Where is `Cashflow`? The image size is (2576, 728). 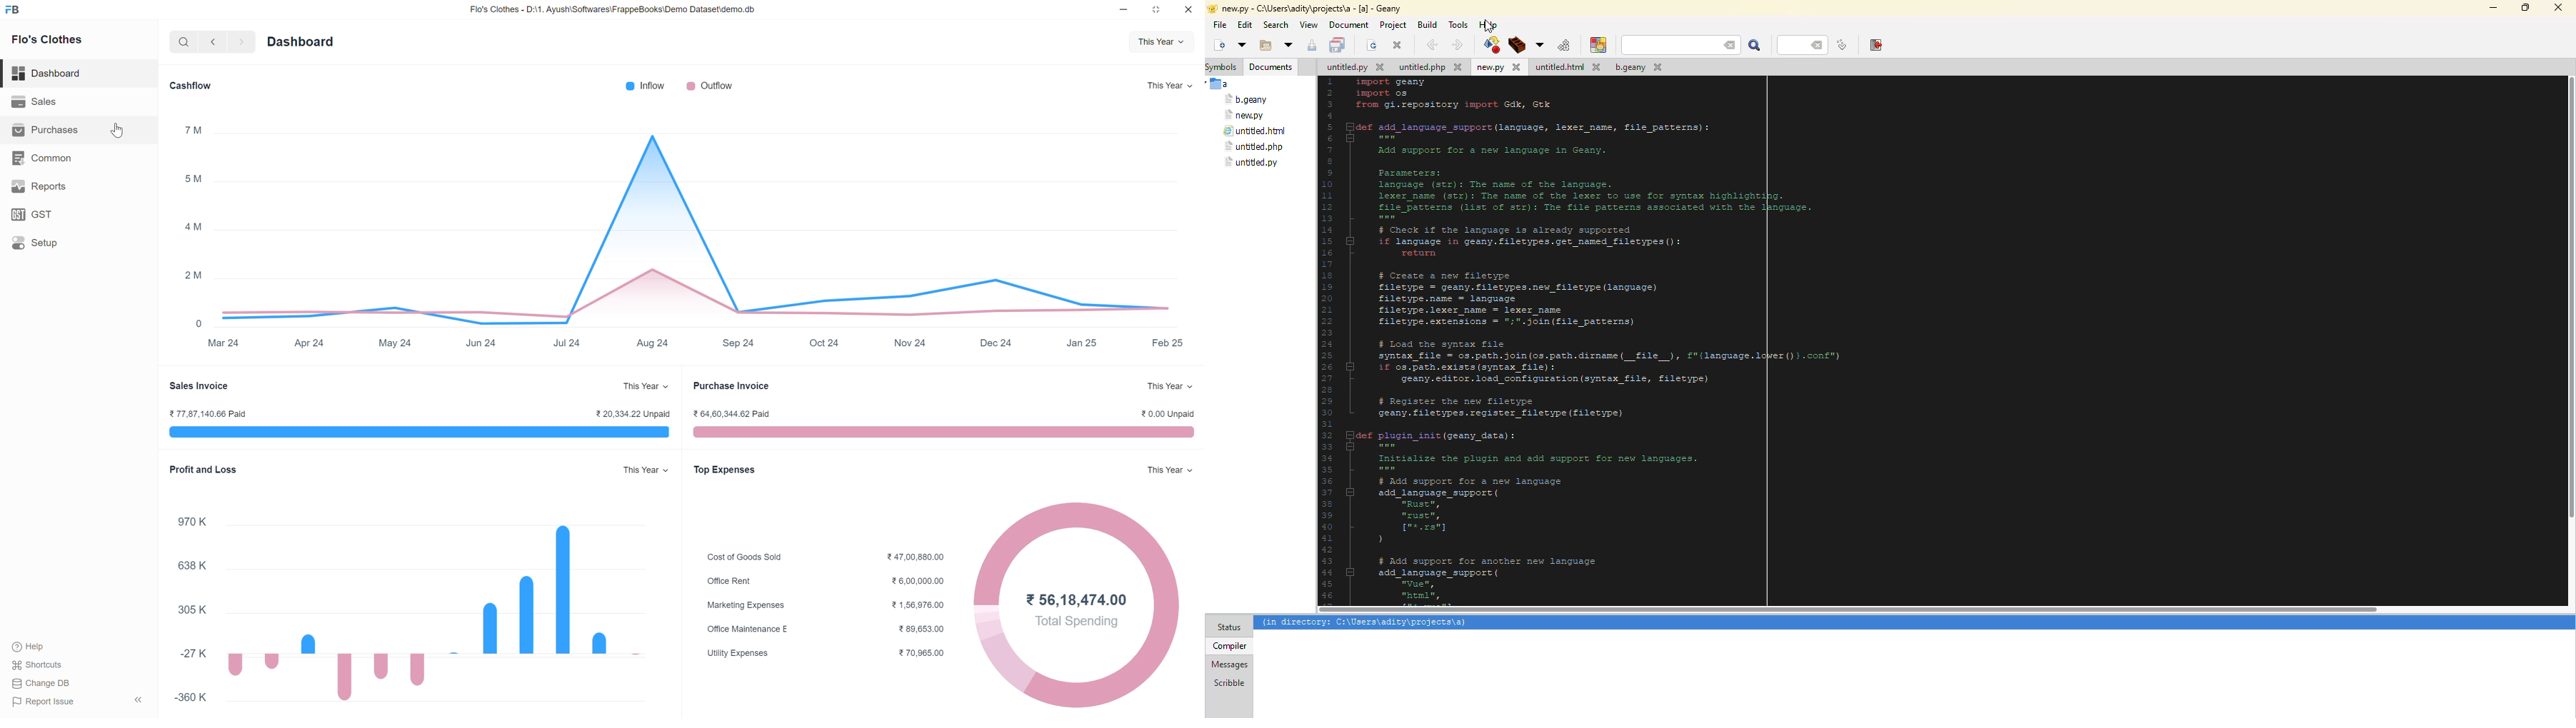
Cashflow is located at coordinates (190, 86).